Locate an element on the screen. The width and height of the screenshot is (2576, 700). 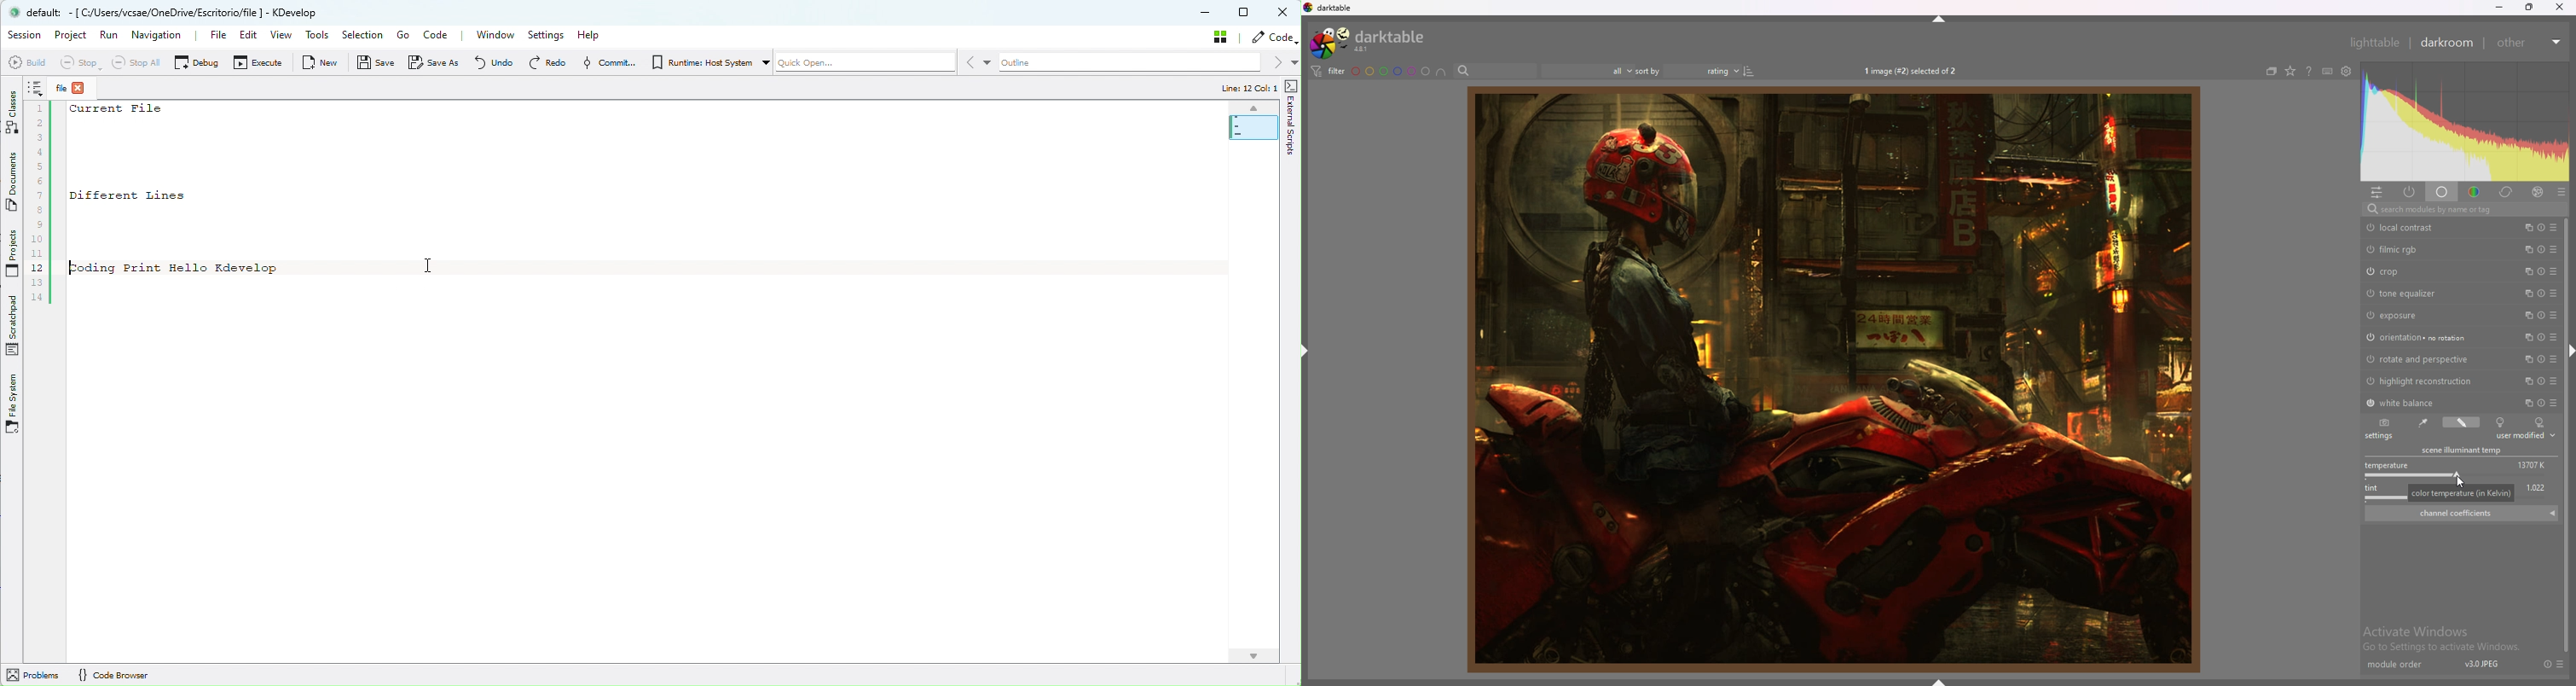
close is located at coordinates (2559, 7).